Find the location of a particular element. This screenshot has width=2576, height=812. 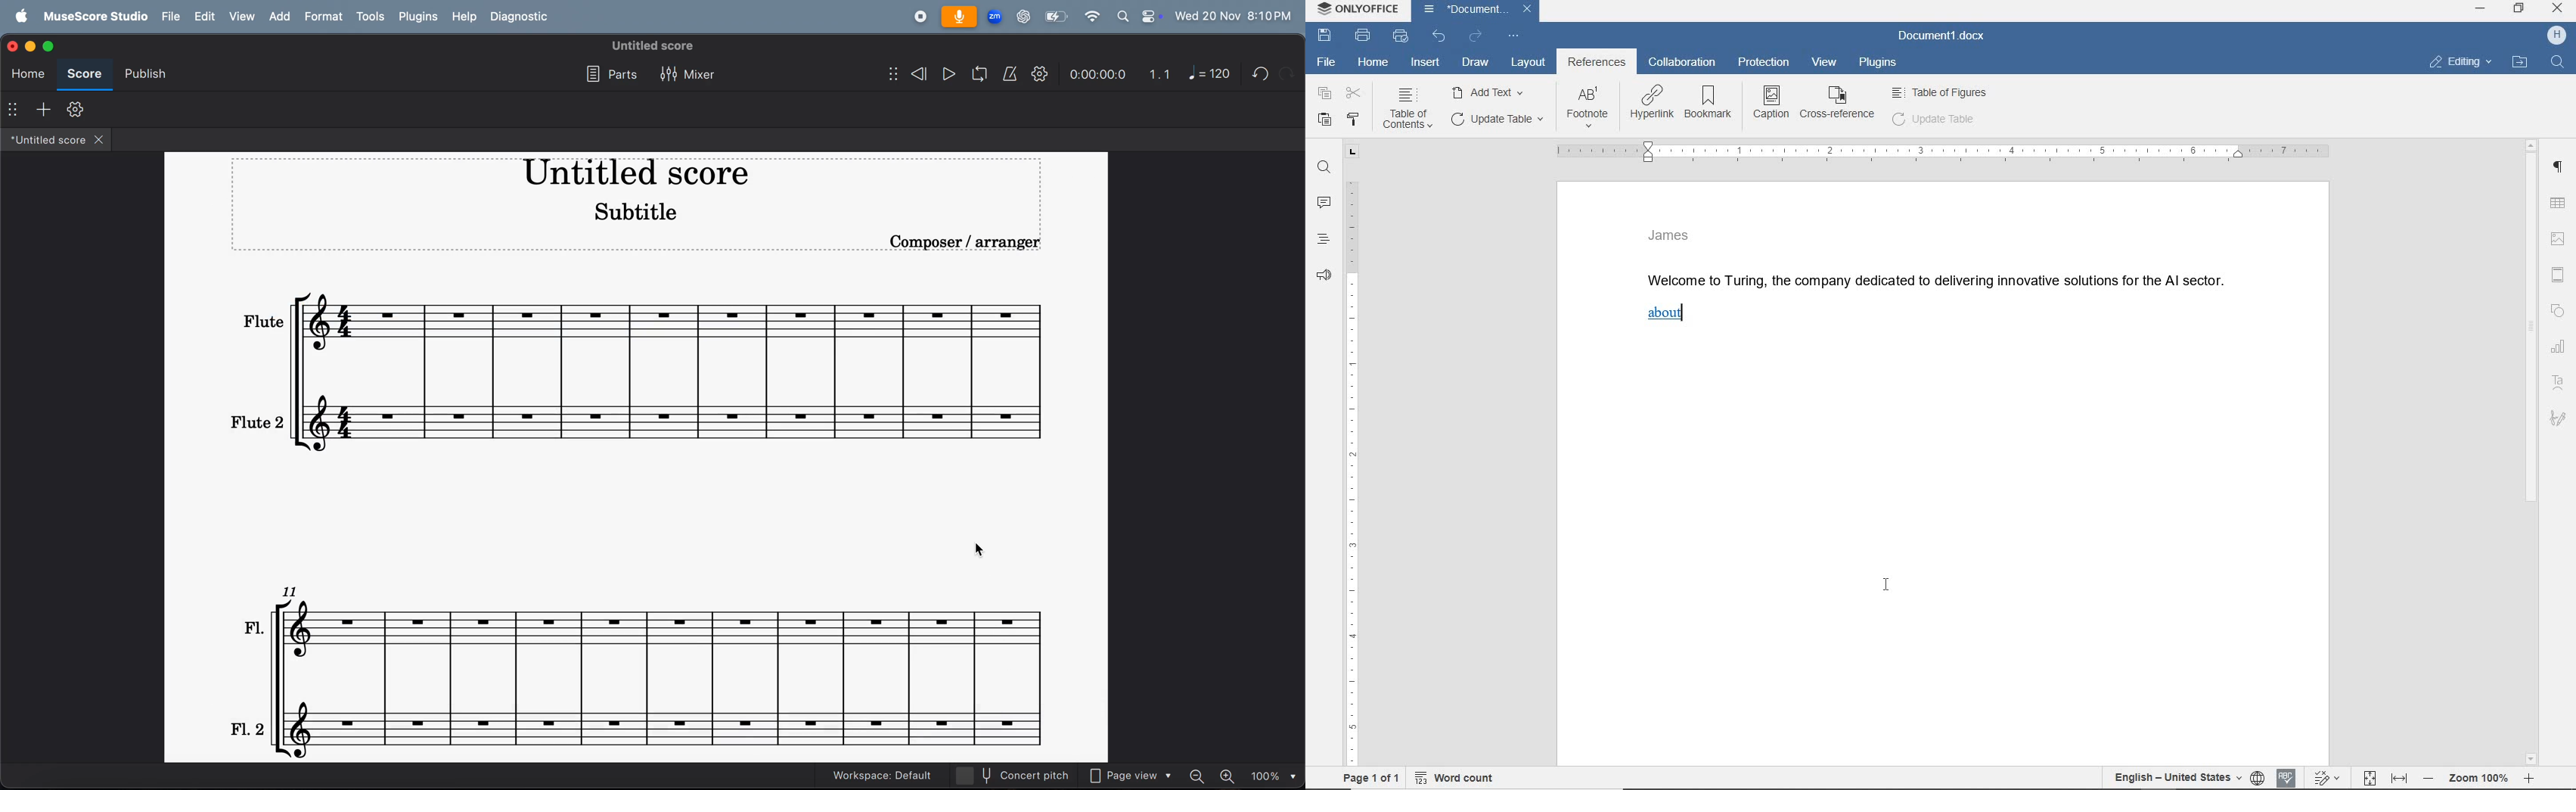

search is located at coordinates (1123, 15).